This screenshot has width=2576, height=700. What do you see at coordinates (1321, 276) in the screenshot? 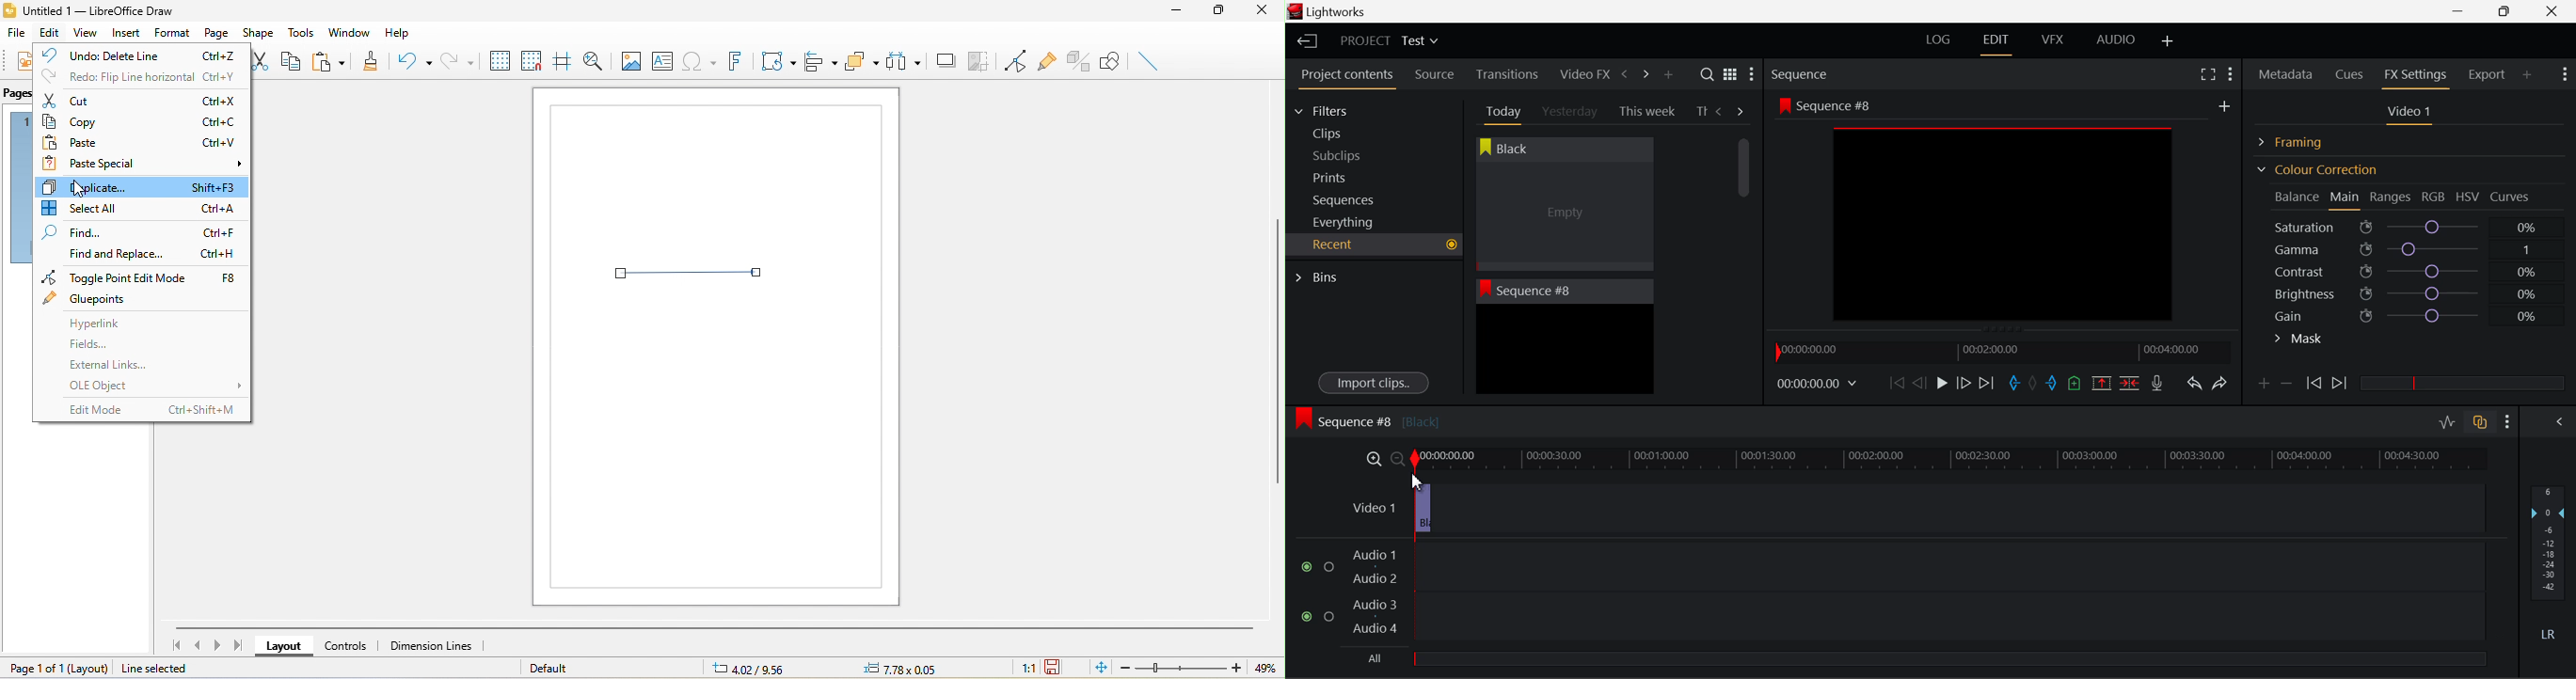
I see `Bins` at bounding box center [1321, 276].